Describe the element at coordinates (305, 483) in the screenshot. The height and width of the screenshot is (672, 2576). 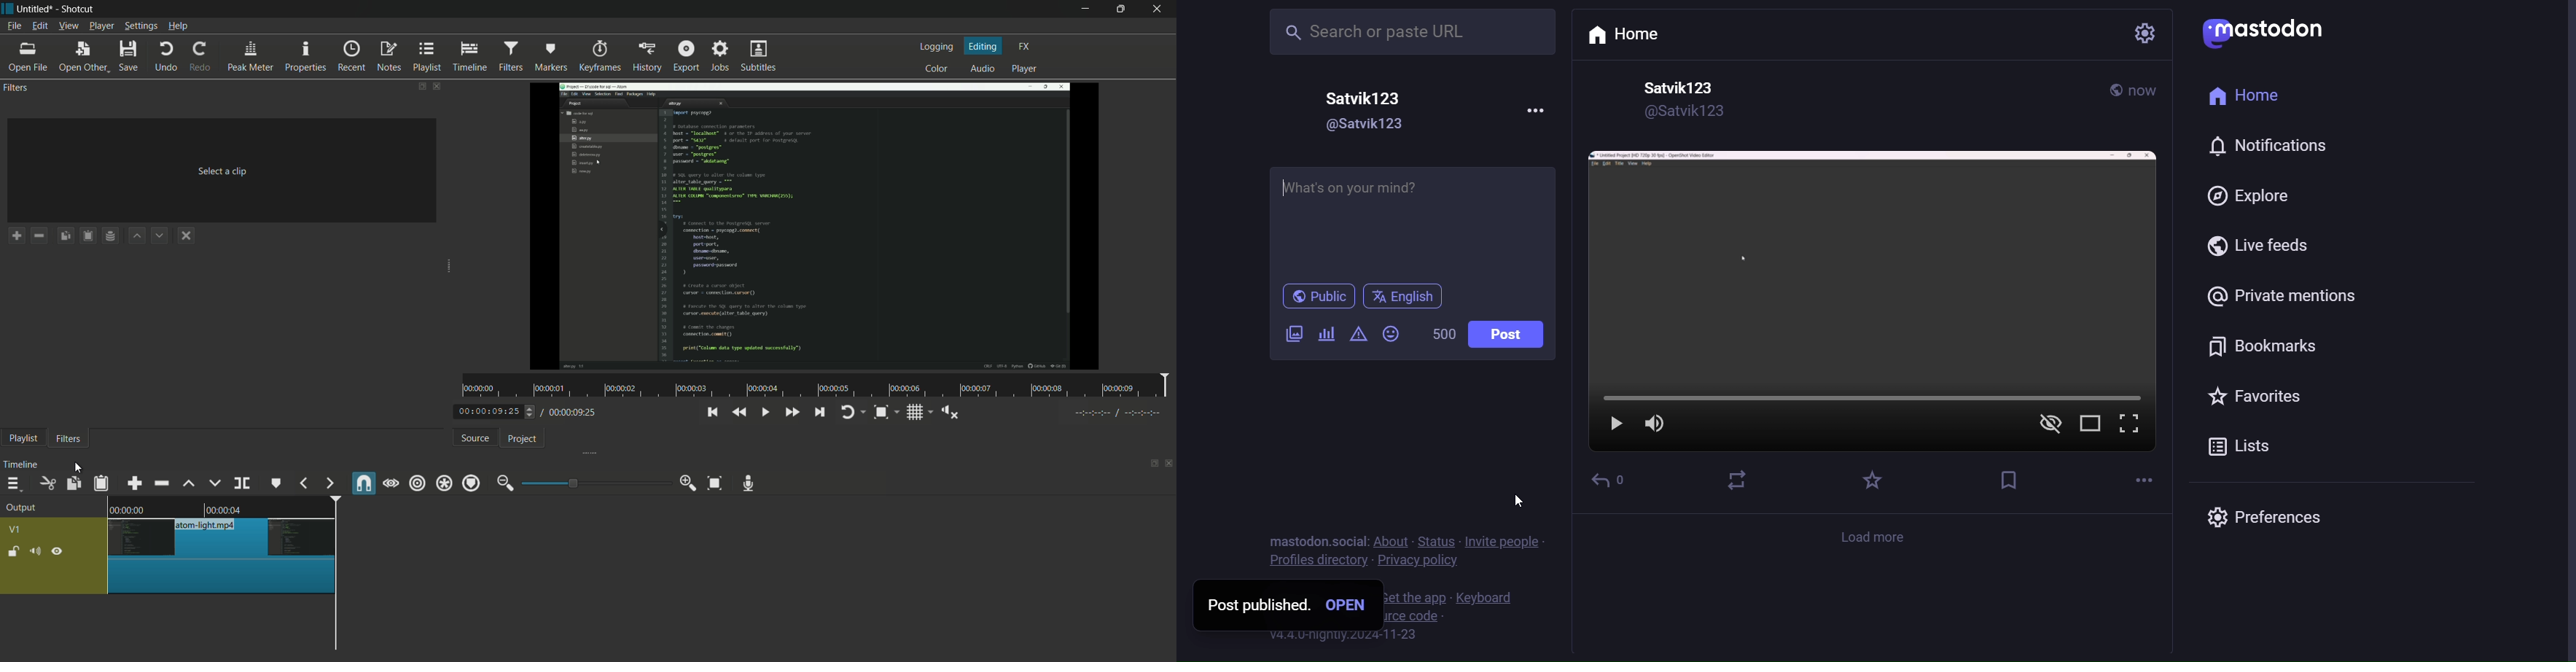
I see `previous marker` at that location.